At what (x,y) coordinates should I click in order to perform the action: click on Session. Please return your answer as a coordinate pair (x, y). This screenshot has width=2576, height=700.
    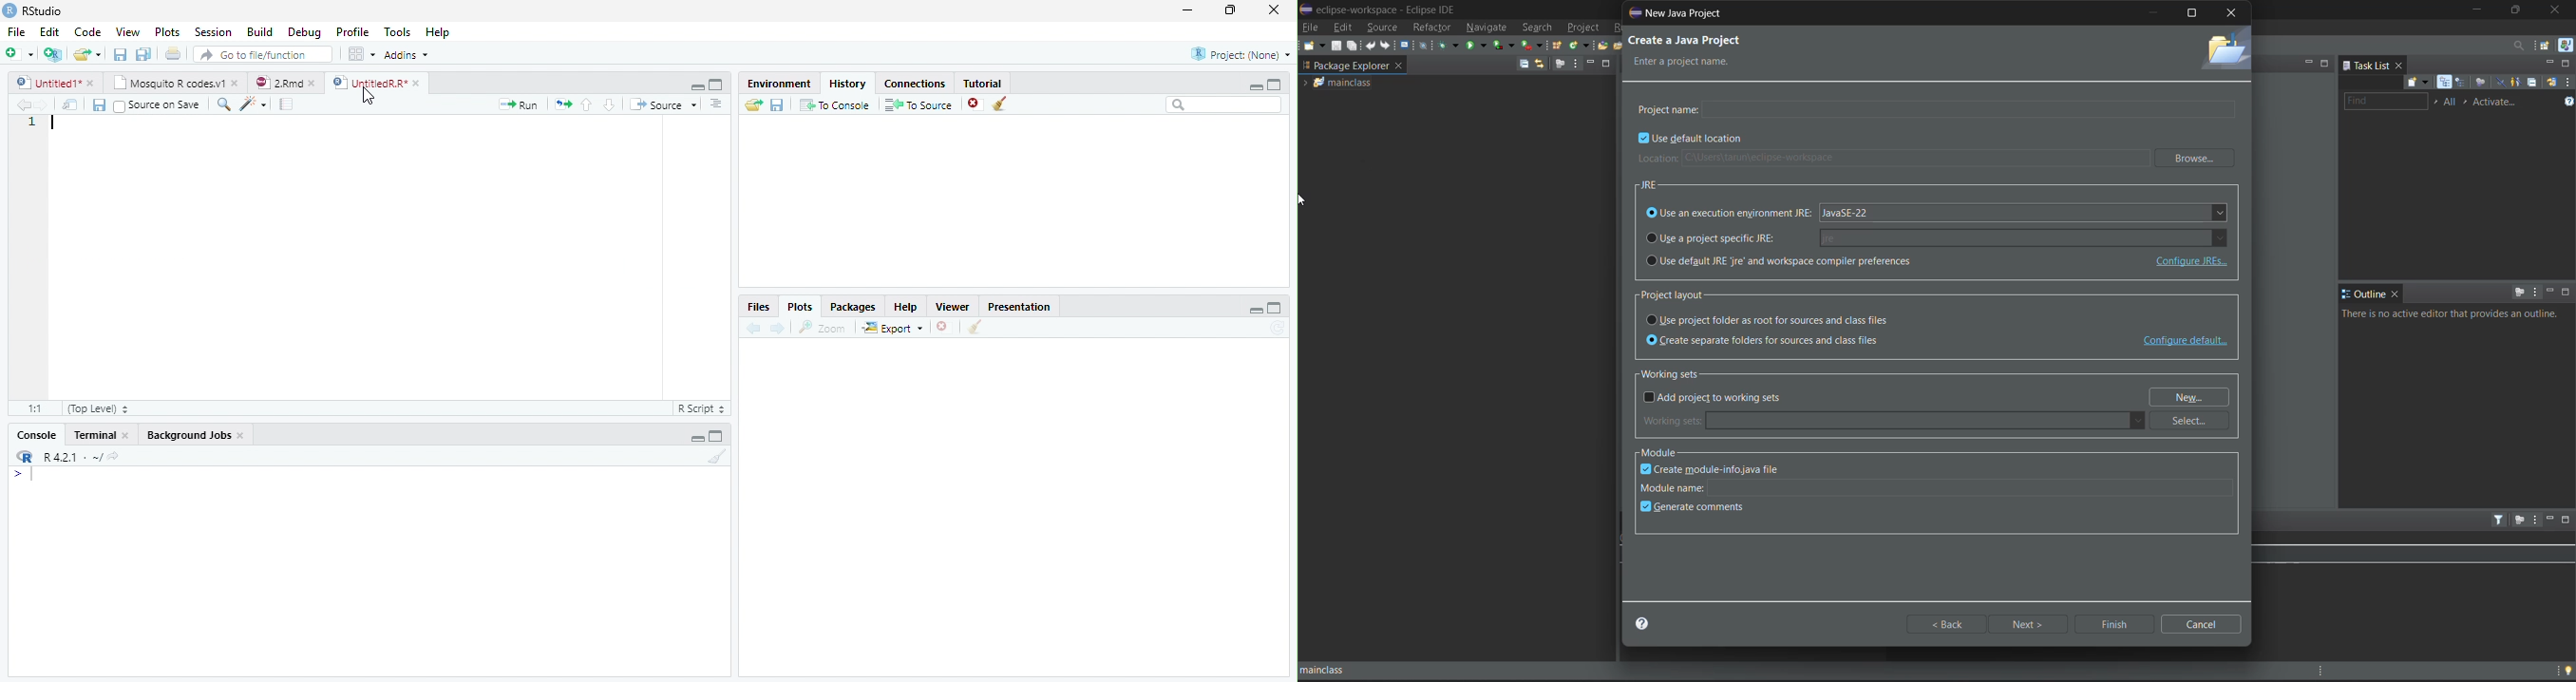
    Looking at the image, I should click on (213, 31).